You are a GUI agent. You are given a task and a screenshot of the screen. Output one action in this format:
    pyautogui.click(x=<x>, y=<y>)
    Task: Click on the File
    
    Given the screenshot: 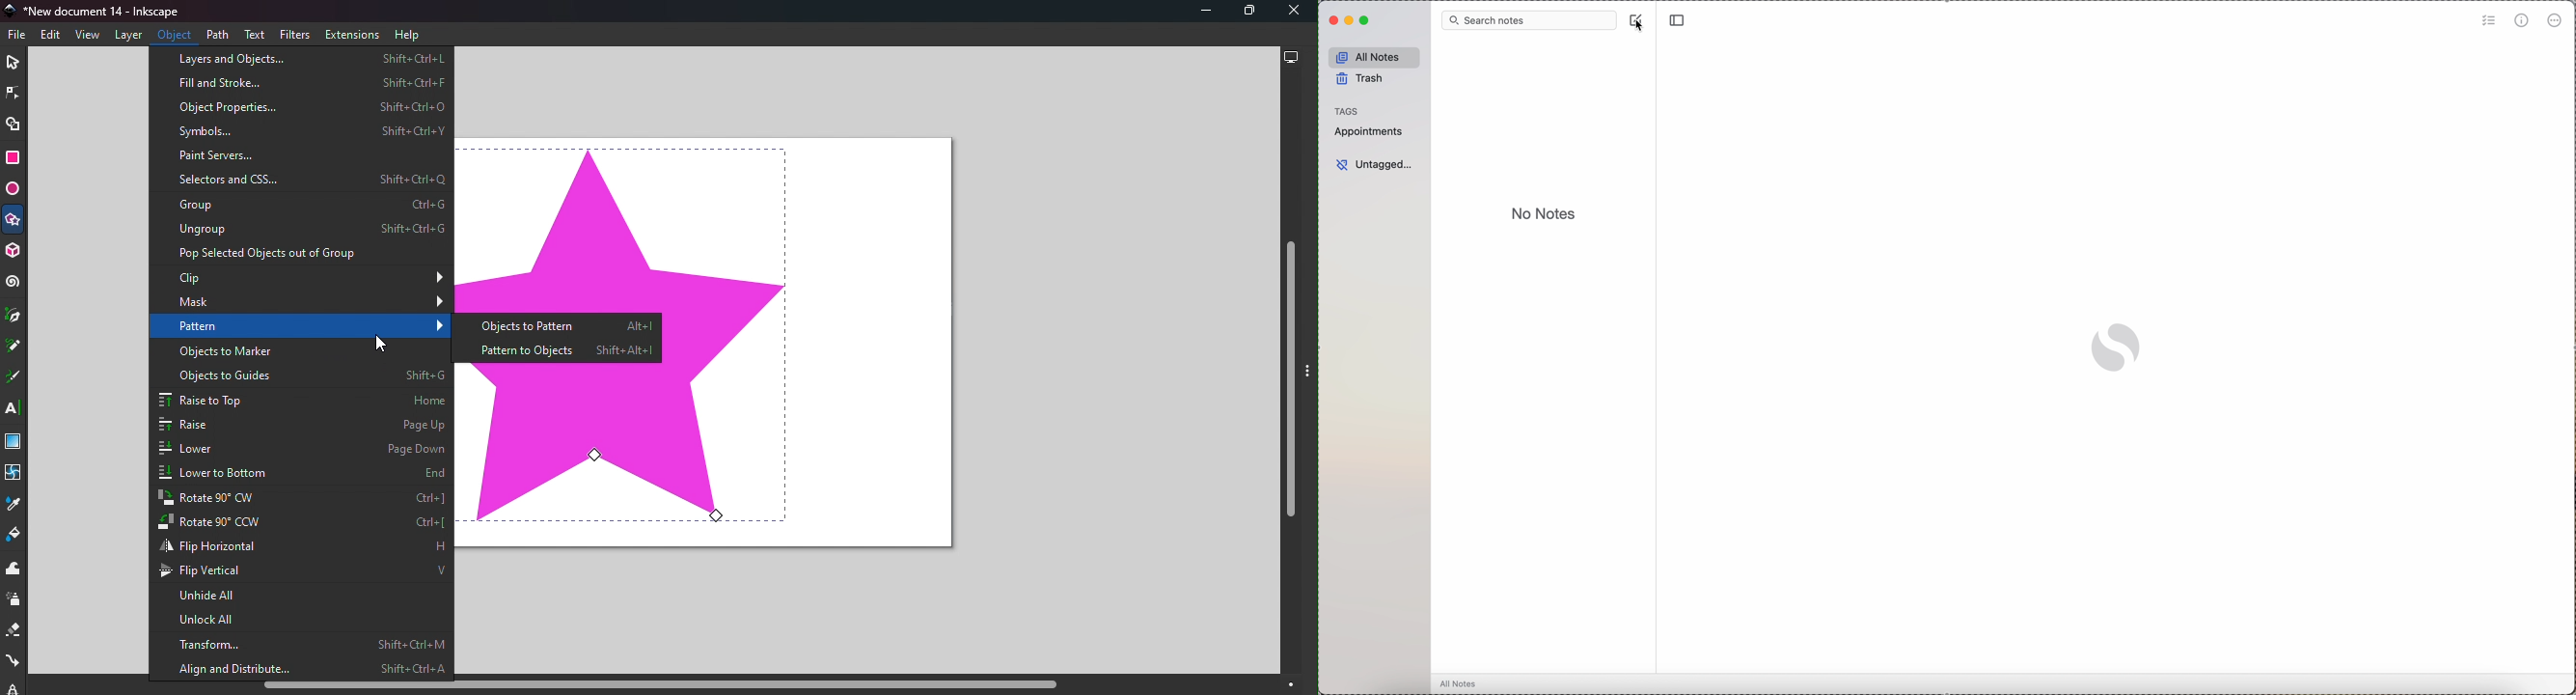 What is the action you would take?
    pyautogui.click(x=20, y=35)
    